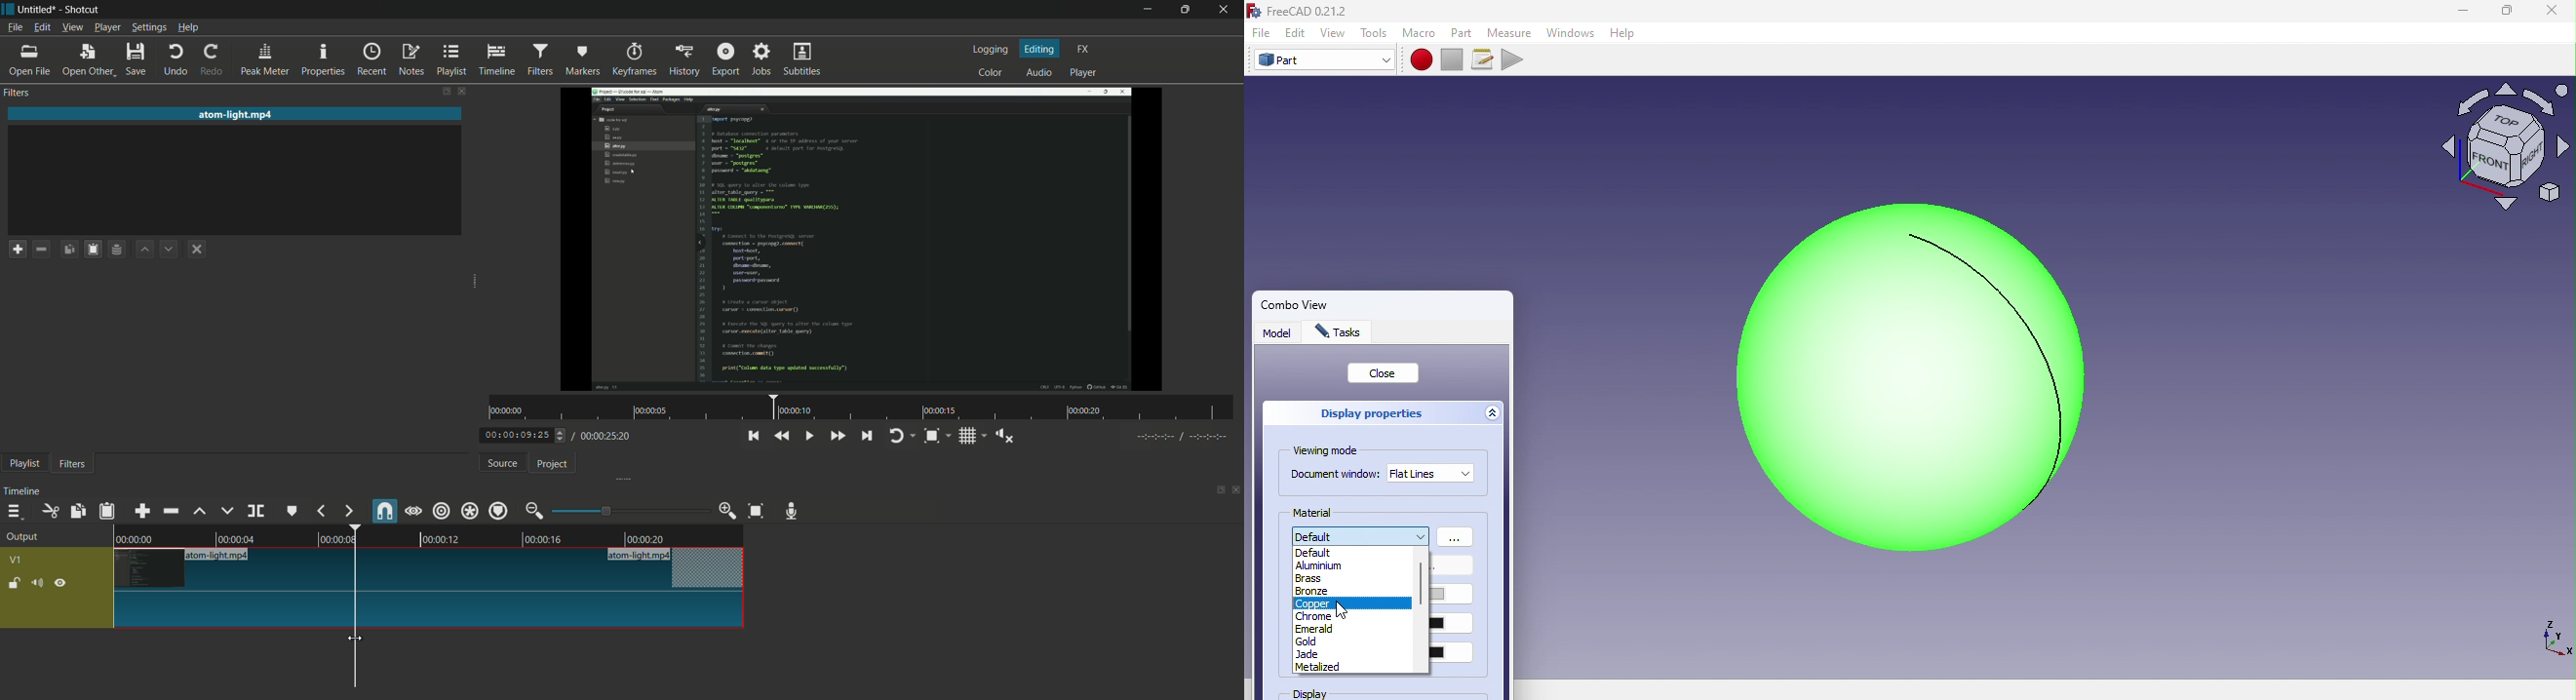  Describe the element at coordinates (2505, 154) in the screenshot. I see `Navigation cube` at that location.